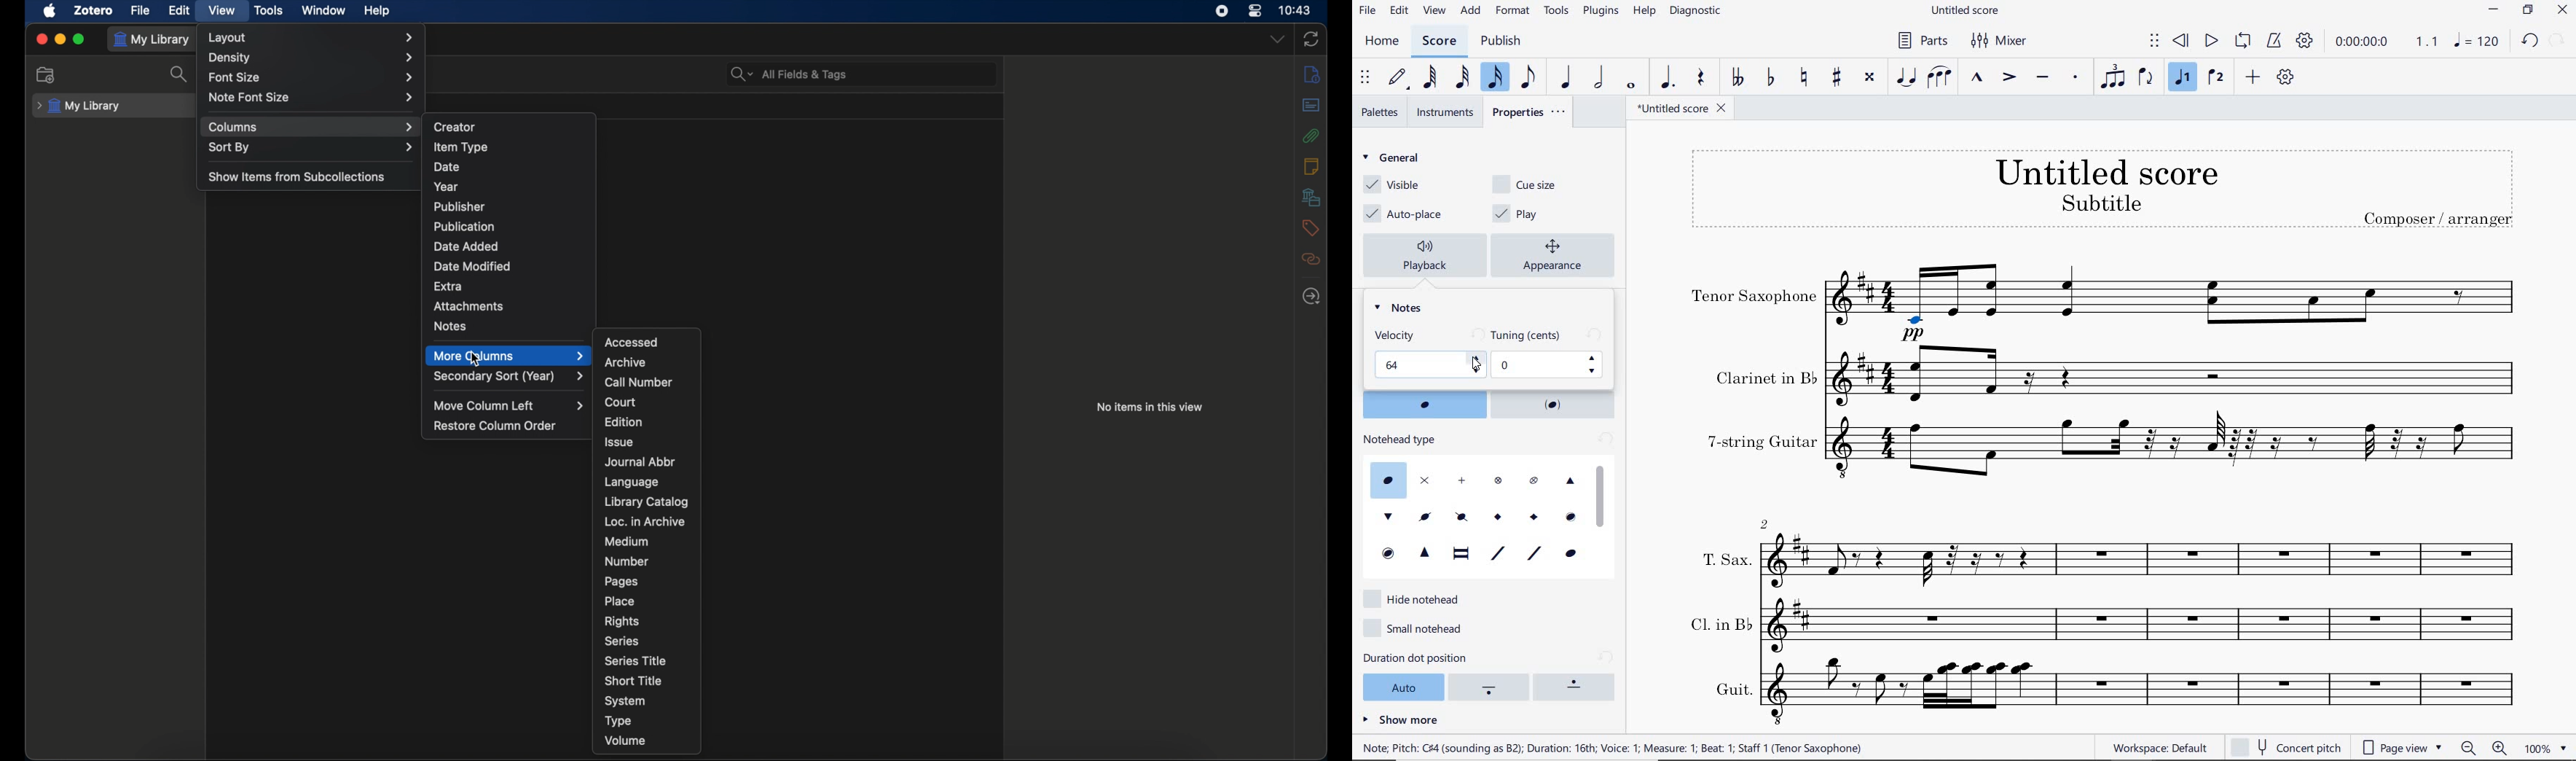 This screenshot has width=2576, height=784. What do you see at coordinates (1977, 79) in the screenshot?
I see `MARCATO` at bounding box center [1977, 79].